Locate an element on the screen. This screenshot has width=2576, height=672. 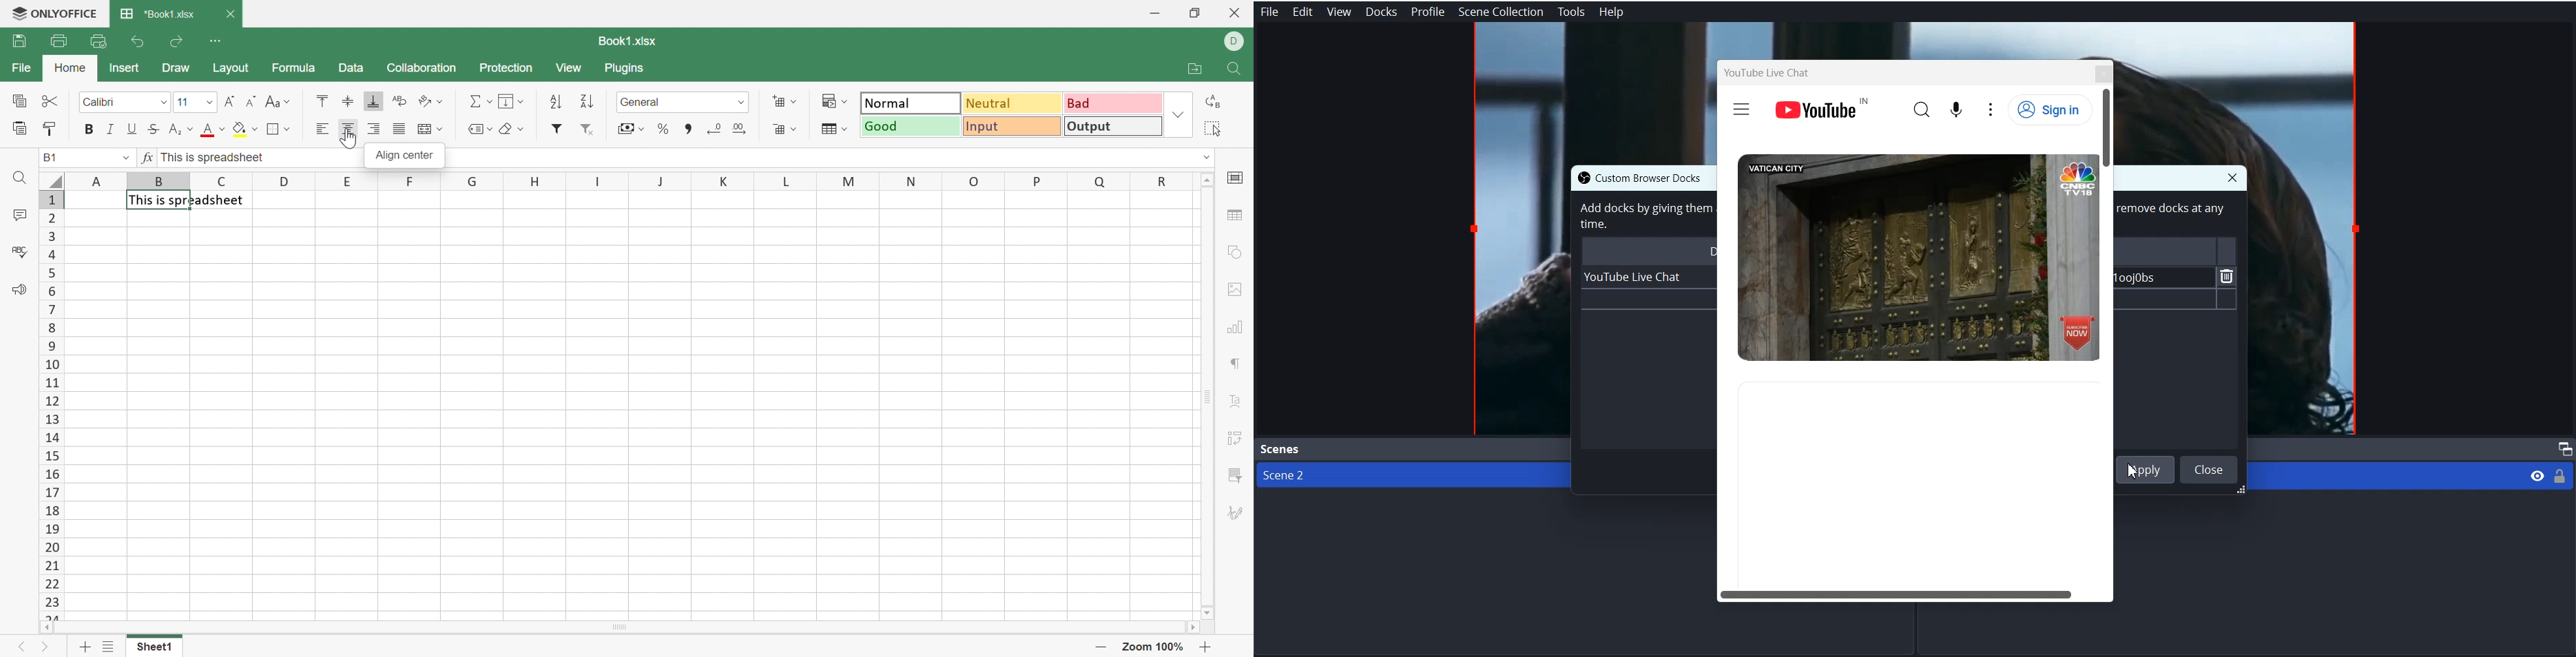
Drop Down is located at coordinates (520, 128).